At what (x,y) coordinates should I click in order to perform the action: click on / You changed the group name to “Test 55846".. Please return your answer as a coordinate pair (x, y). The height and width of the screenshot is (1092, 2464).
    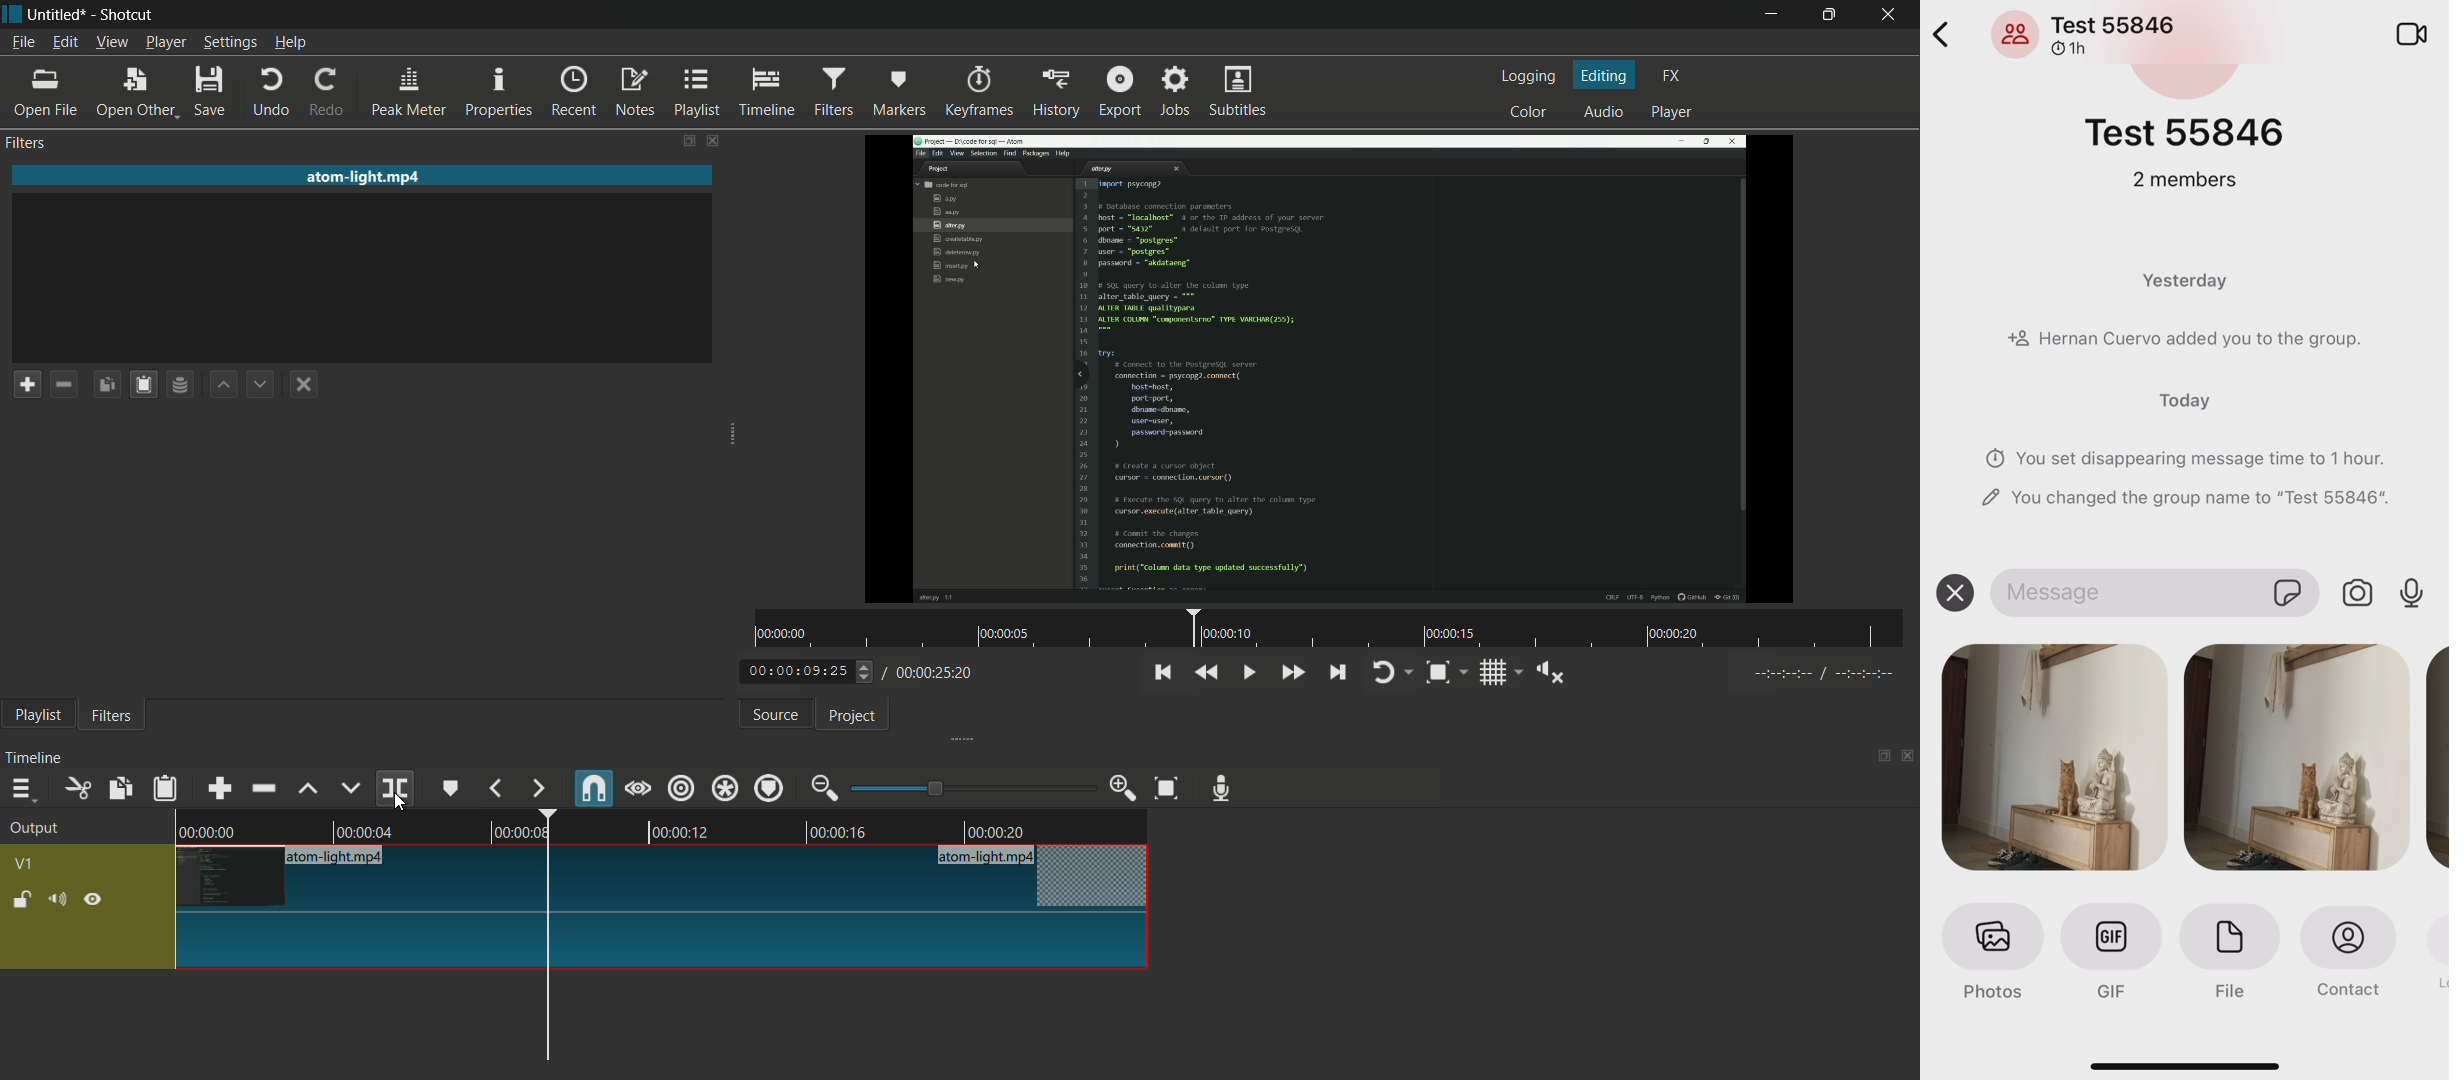
    Looking at the image, I should click on (2187, 505).